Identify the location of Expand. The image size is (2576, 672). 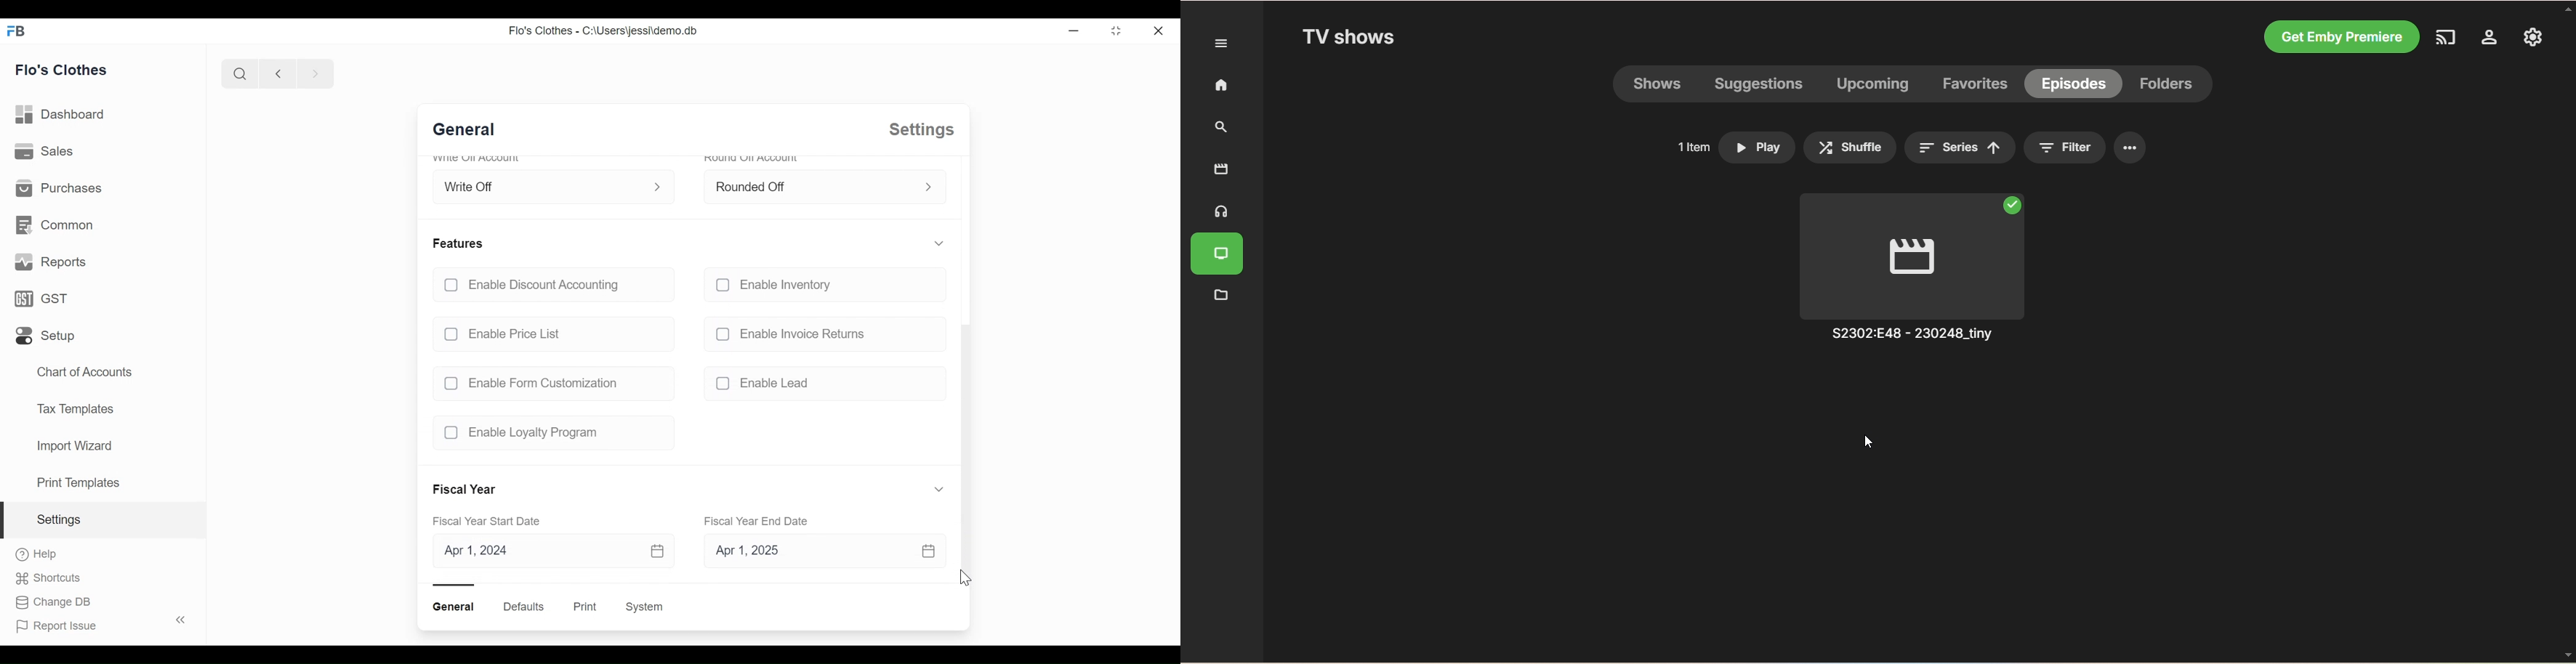
(661, 186).